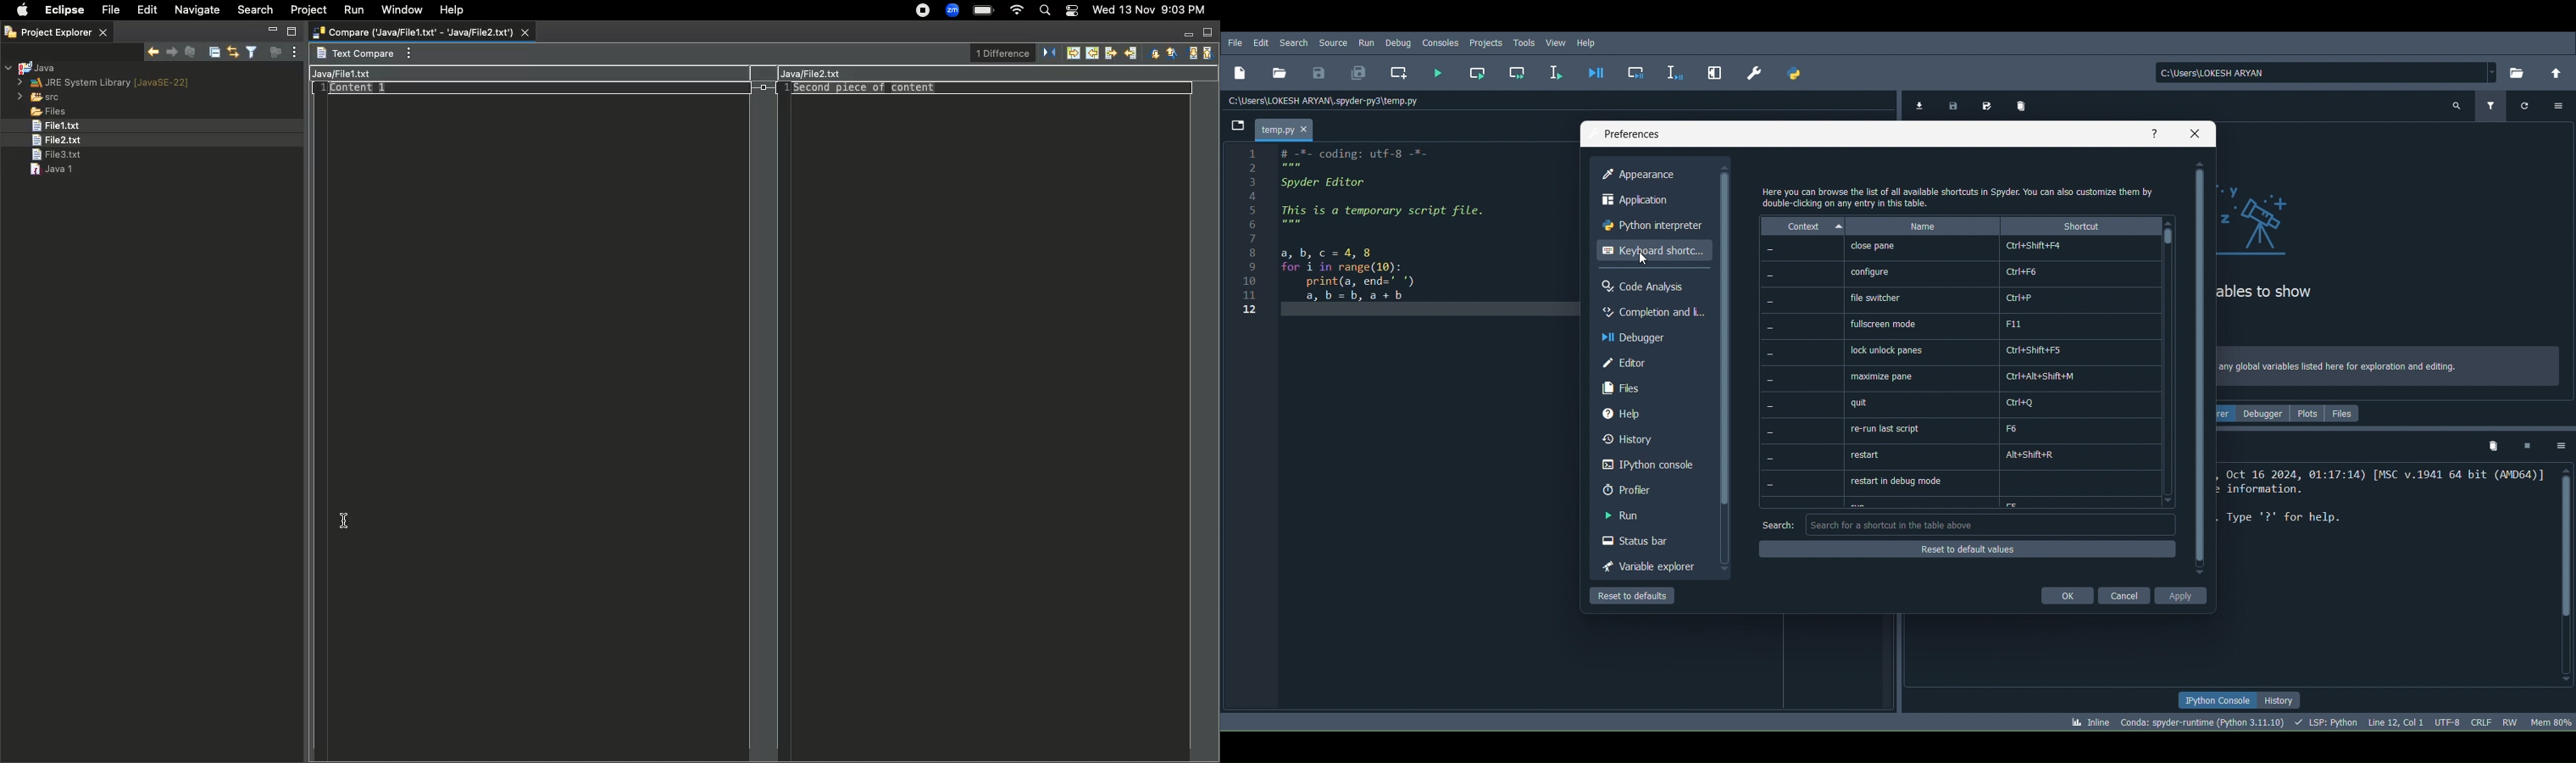 The height and width of the screenshot is (784, 2576). I want to click on Ok, so click(2068, 596).